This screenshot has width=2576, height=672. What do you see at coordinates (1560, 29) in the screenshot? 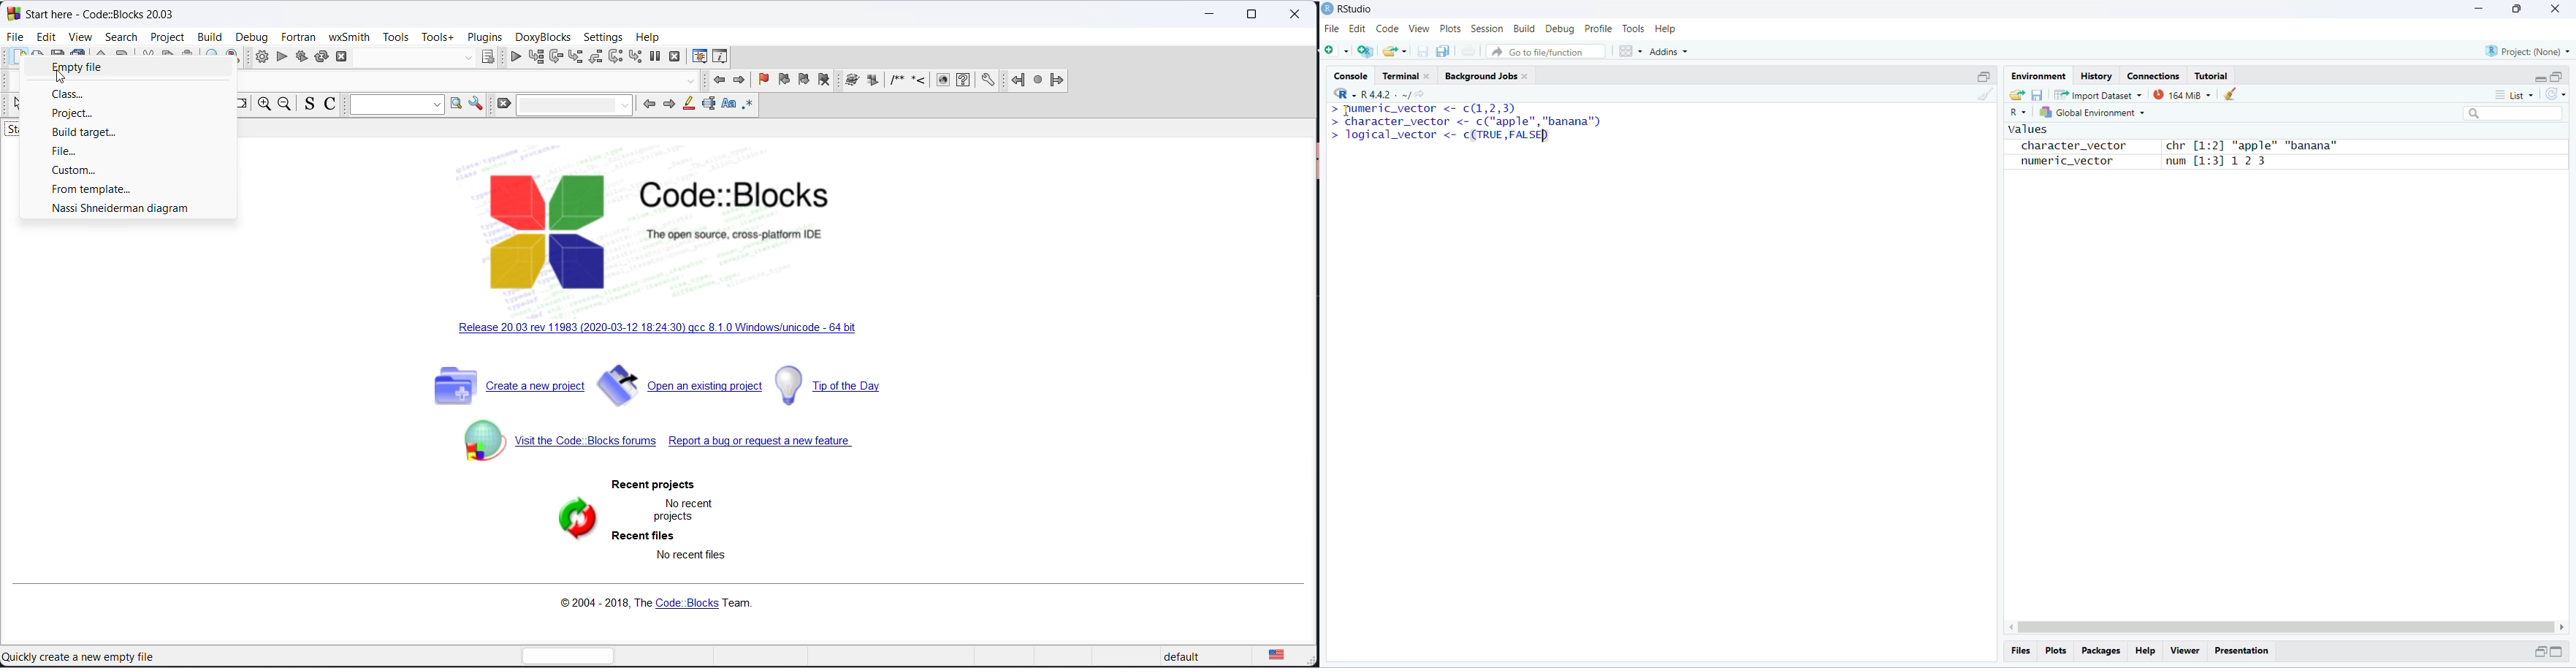
I see `Debug` at bounding box center [1560, 29].